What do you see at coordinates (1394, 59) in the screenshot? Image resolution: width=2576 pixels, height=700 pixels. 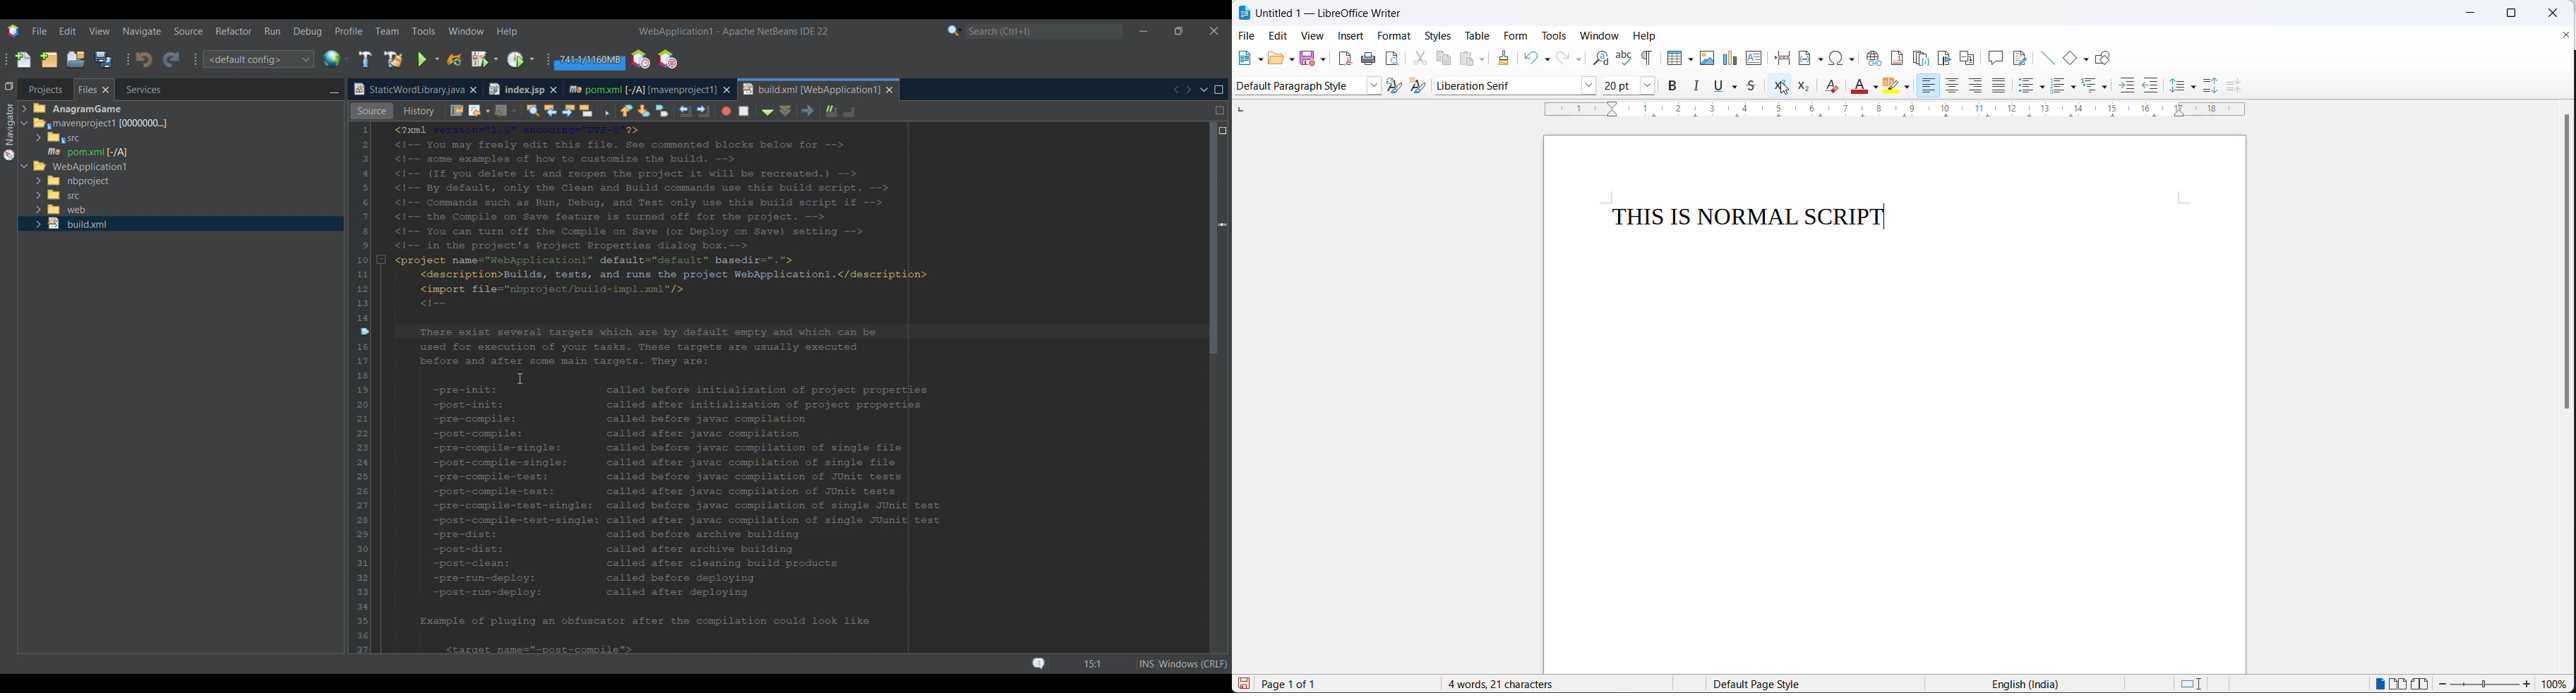 I see `print preview` at bounding box center [1394, 59].